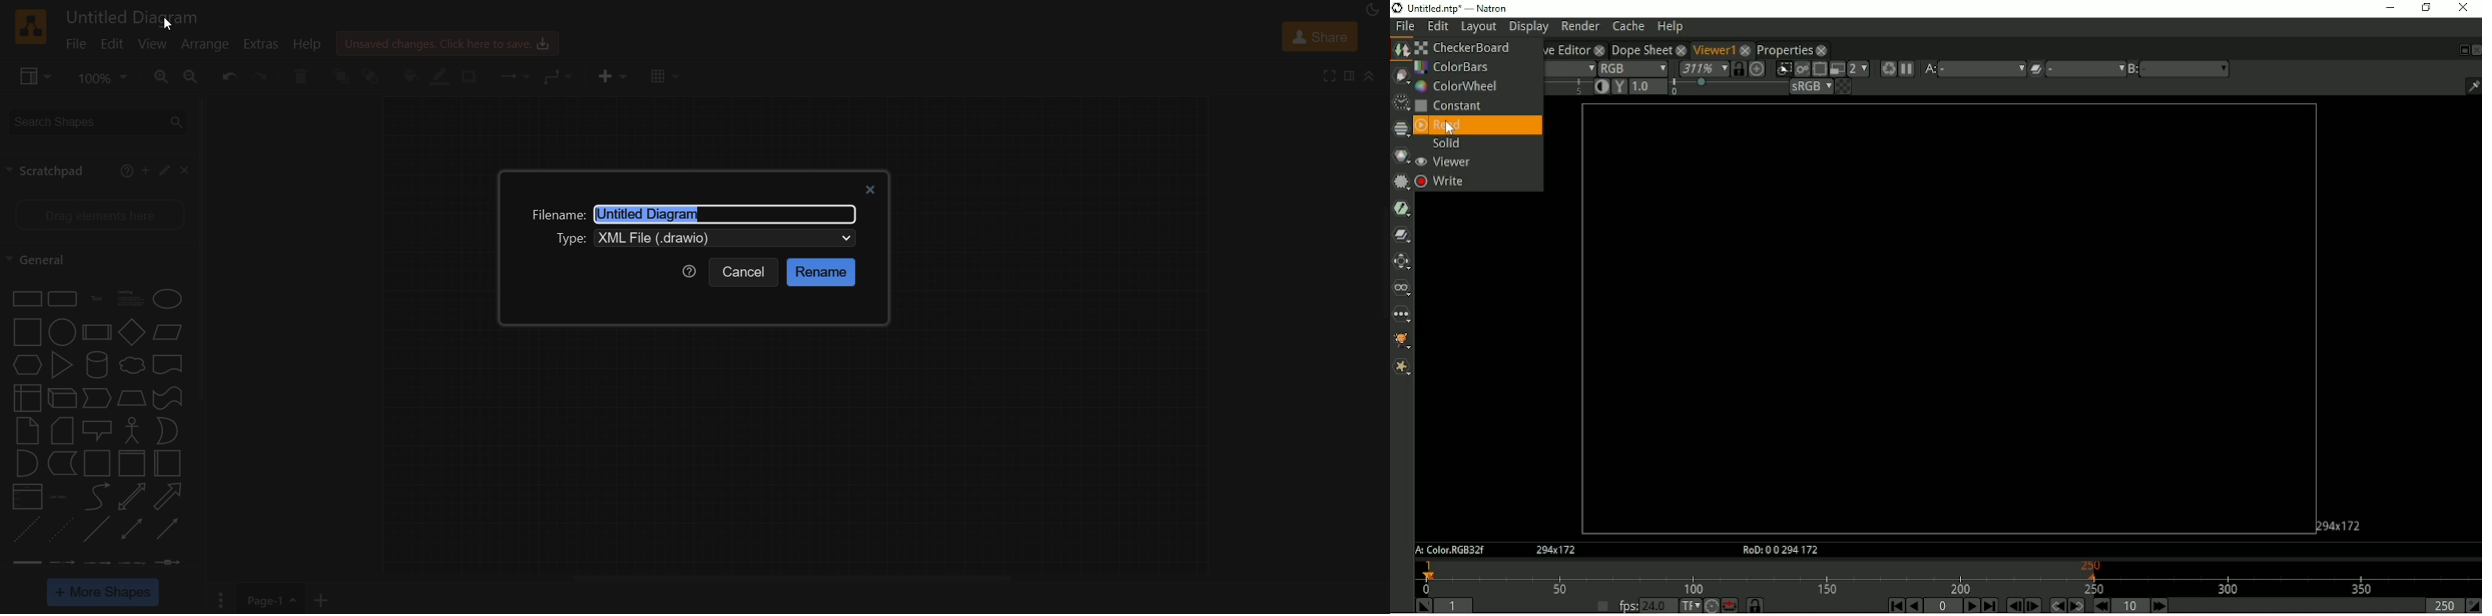 The height and width of the screenshot is (616, 2492). I want to click on collapse/expand, so click(1370, 77).